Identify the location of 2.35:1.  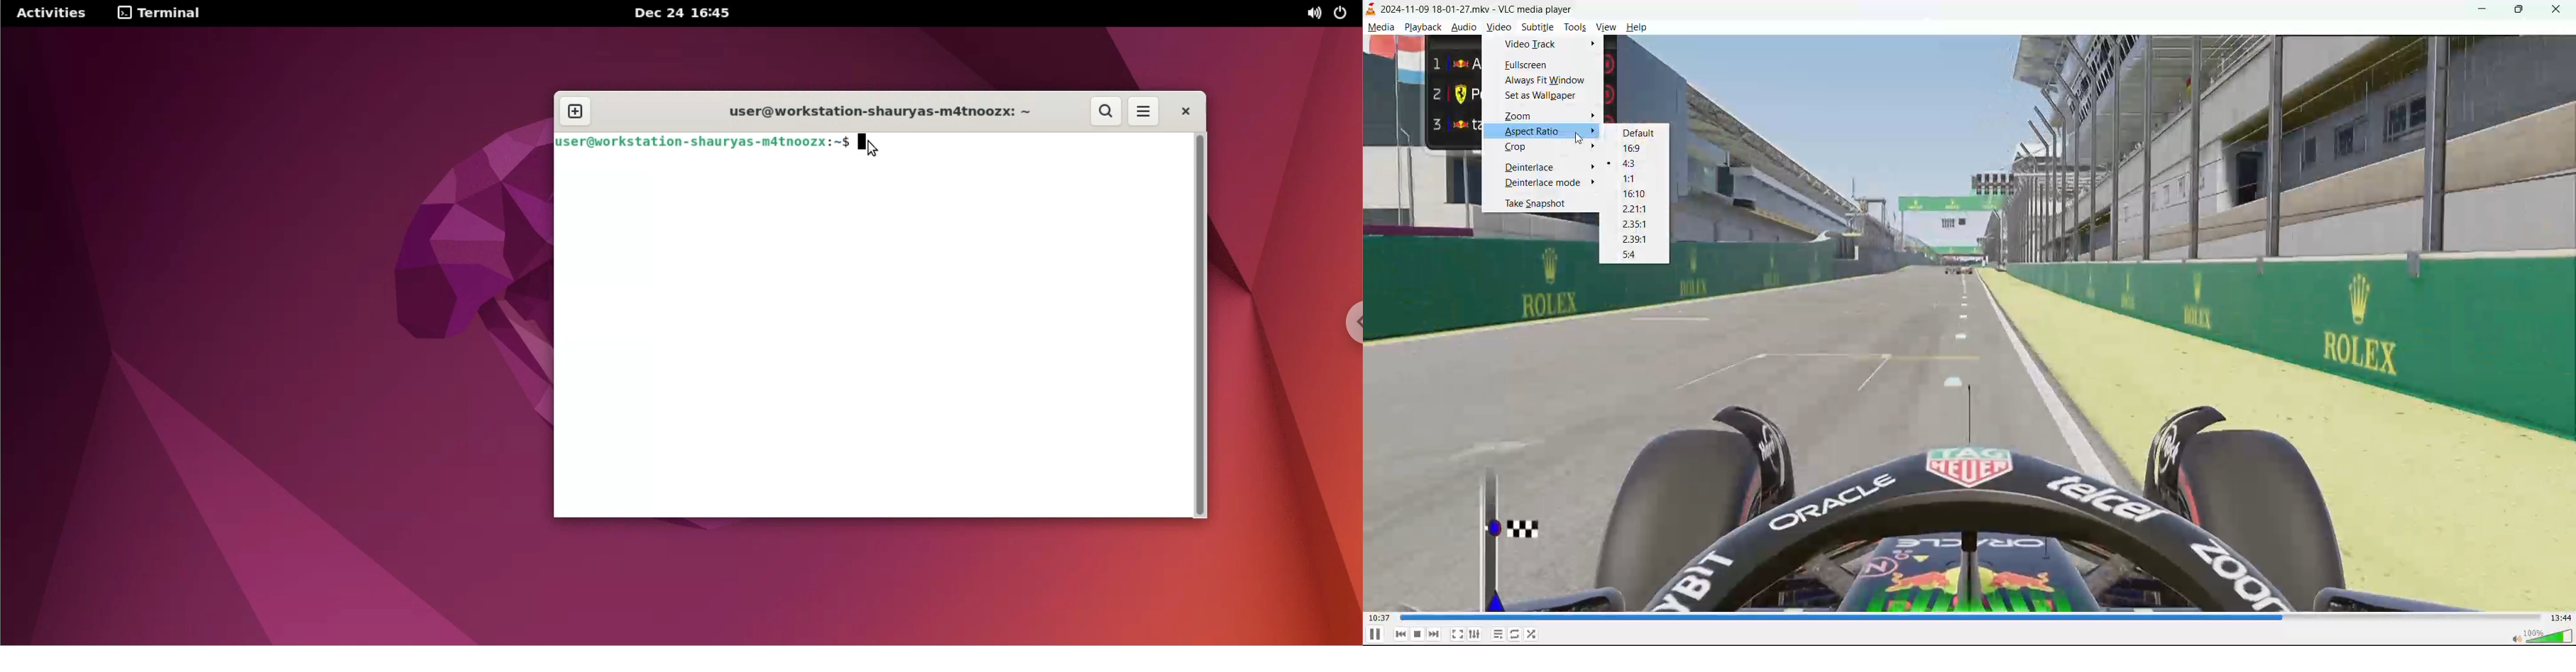
(1635, 224).